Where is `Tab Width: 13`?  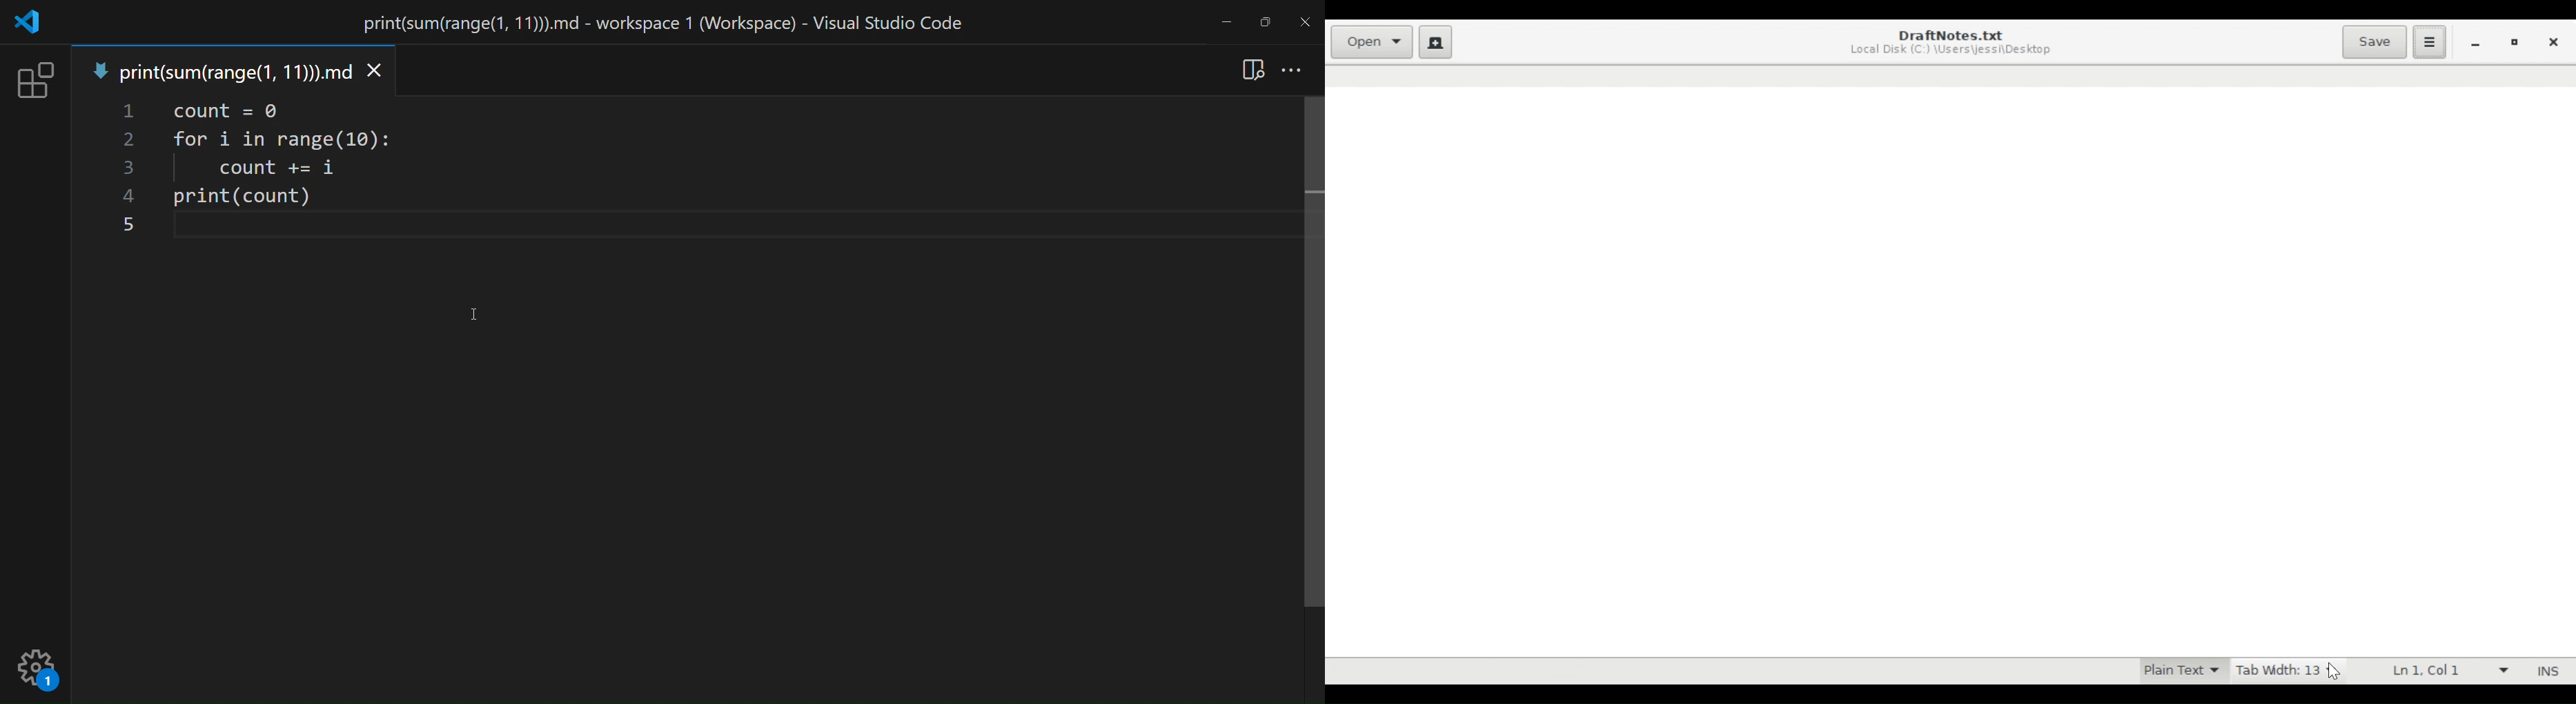 Tab Width: 13 is located at coordinates (2280, 672).